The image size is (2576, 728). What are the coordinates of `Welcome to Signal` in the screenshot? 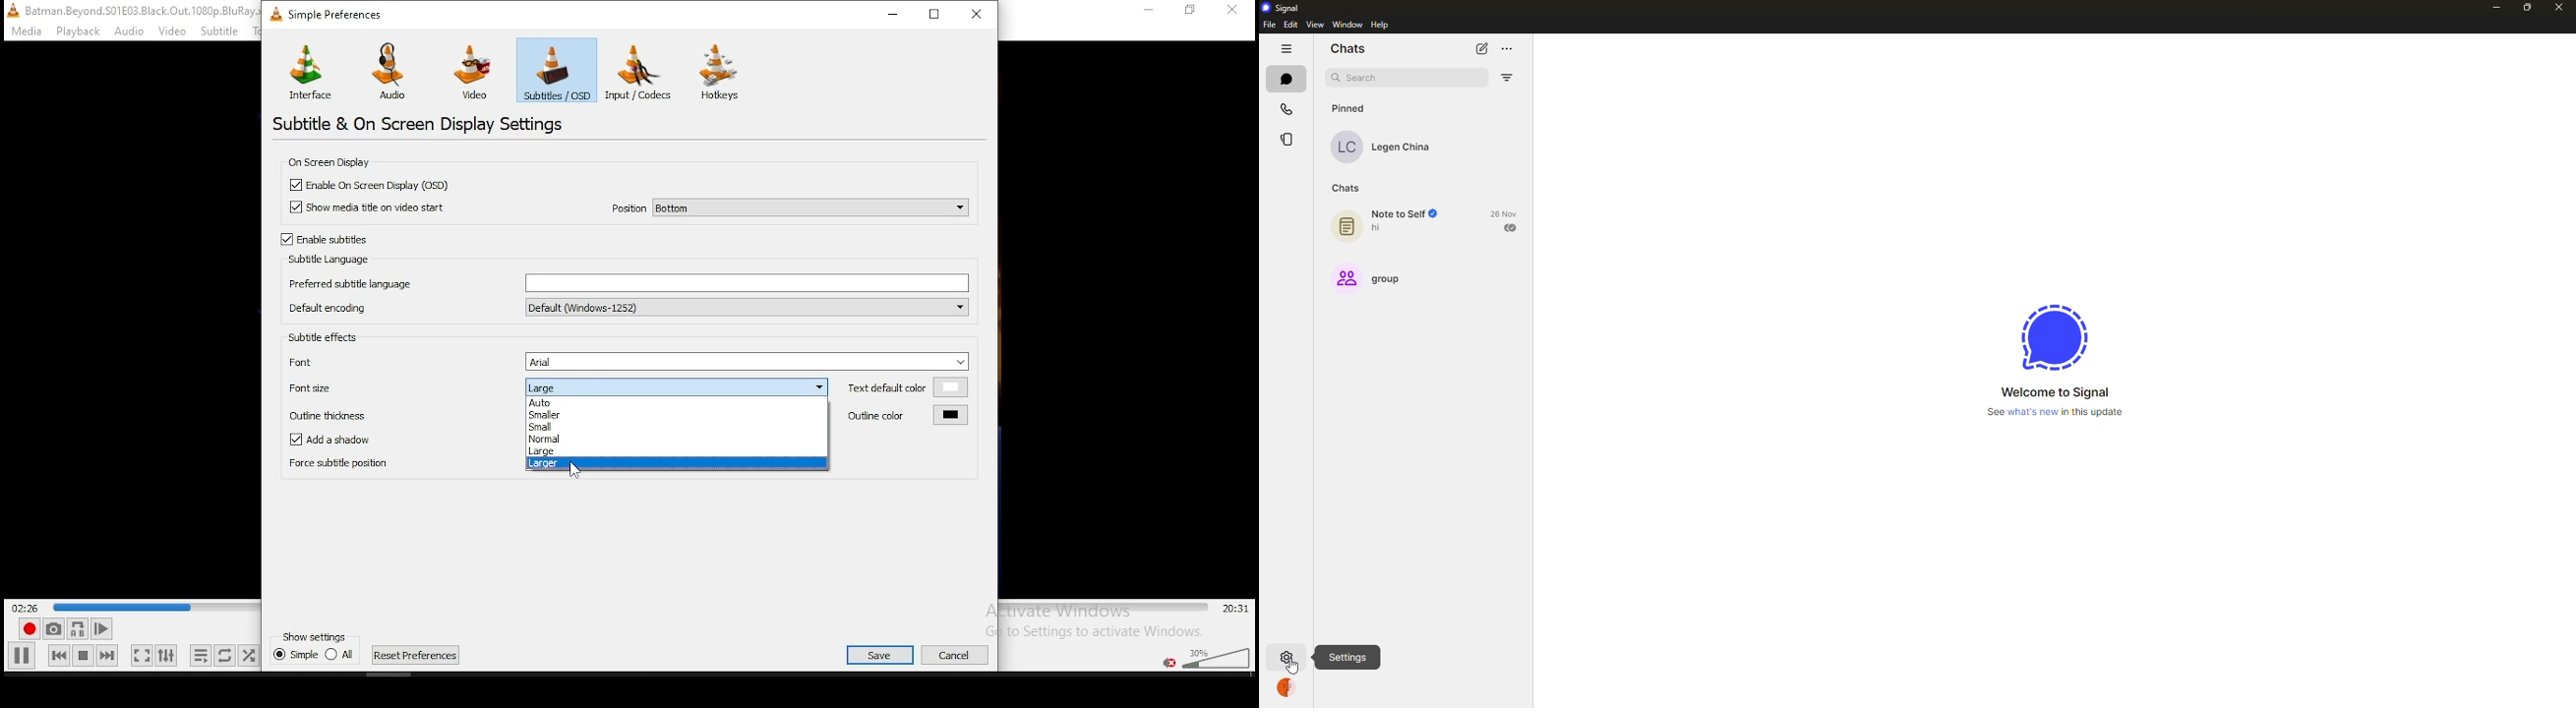 It's located at (2052, 391).